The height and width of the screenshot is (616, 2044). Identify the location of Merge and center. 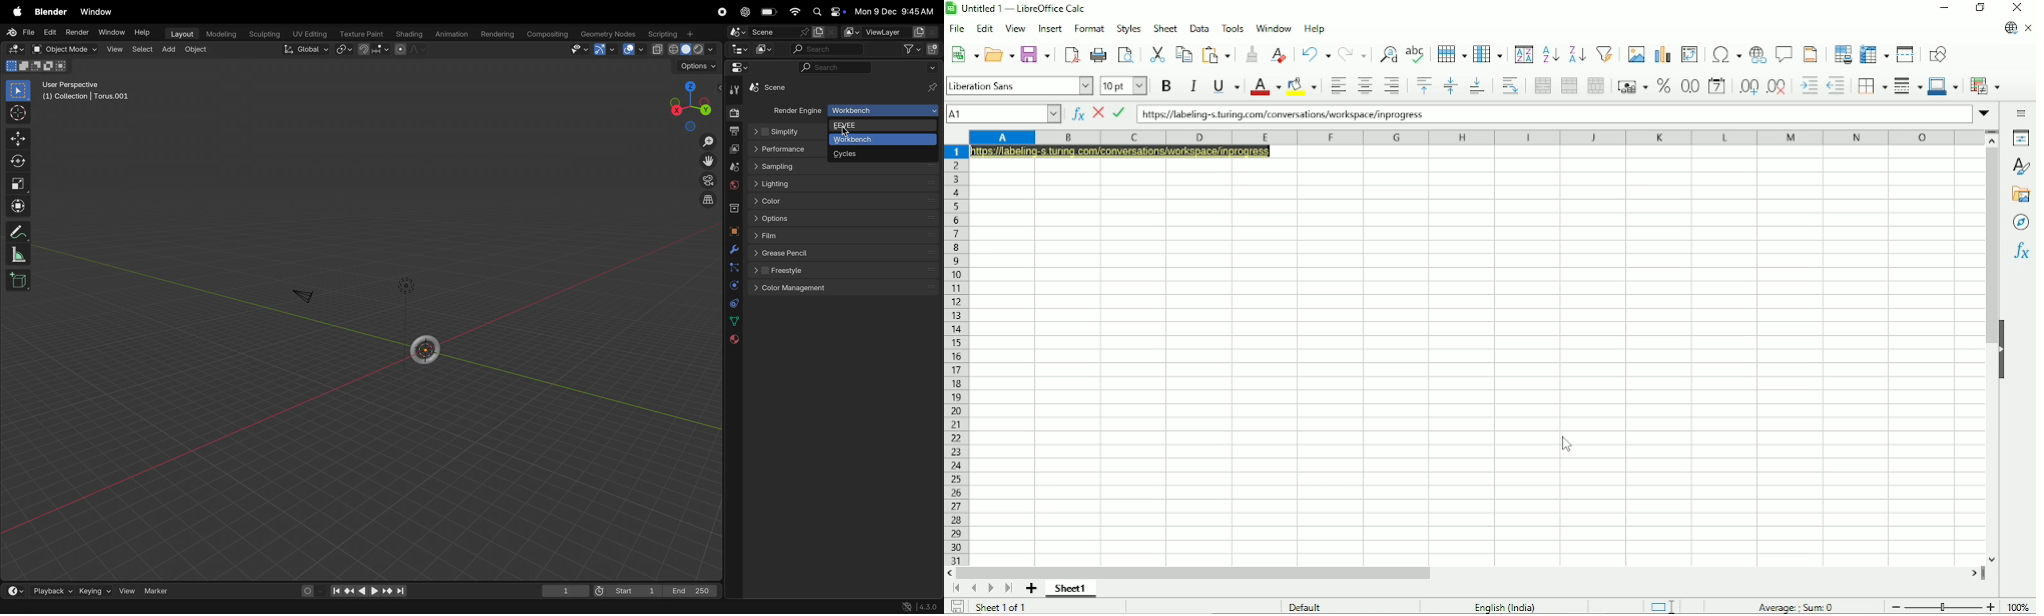
(1541, 86).